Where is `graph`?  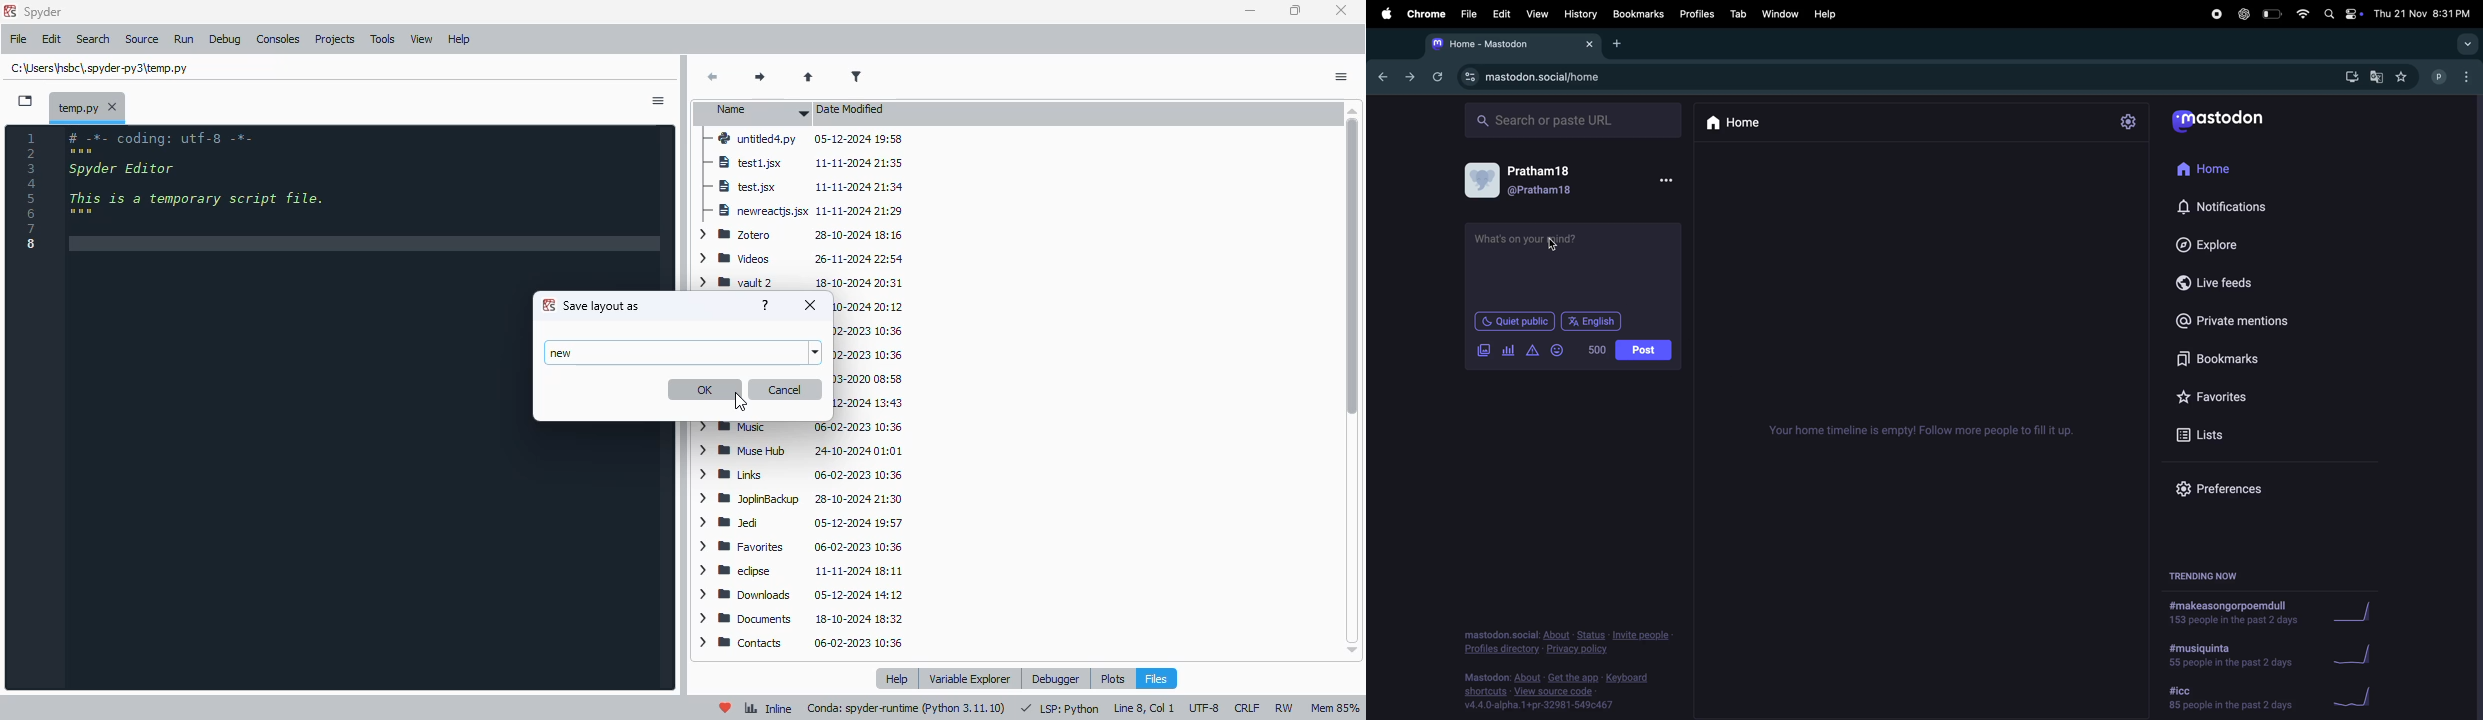
graph is located at coordinates (2357, 655).